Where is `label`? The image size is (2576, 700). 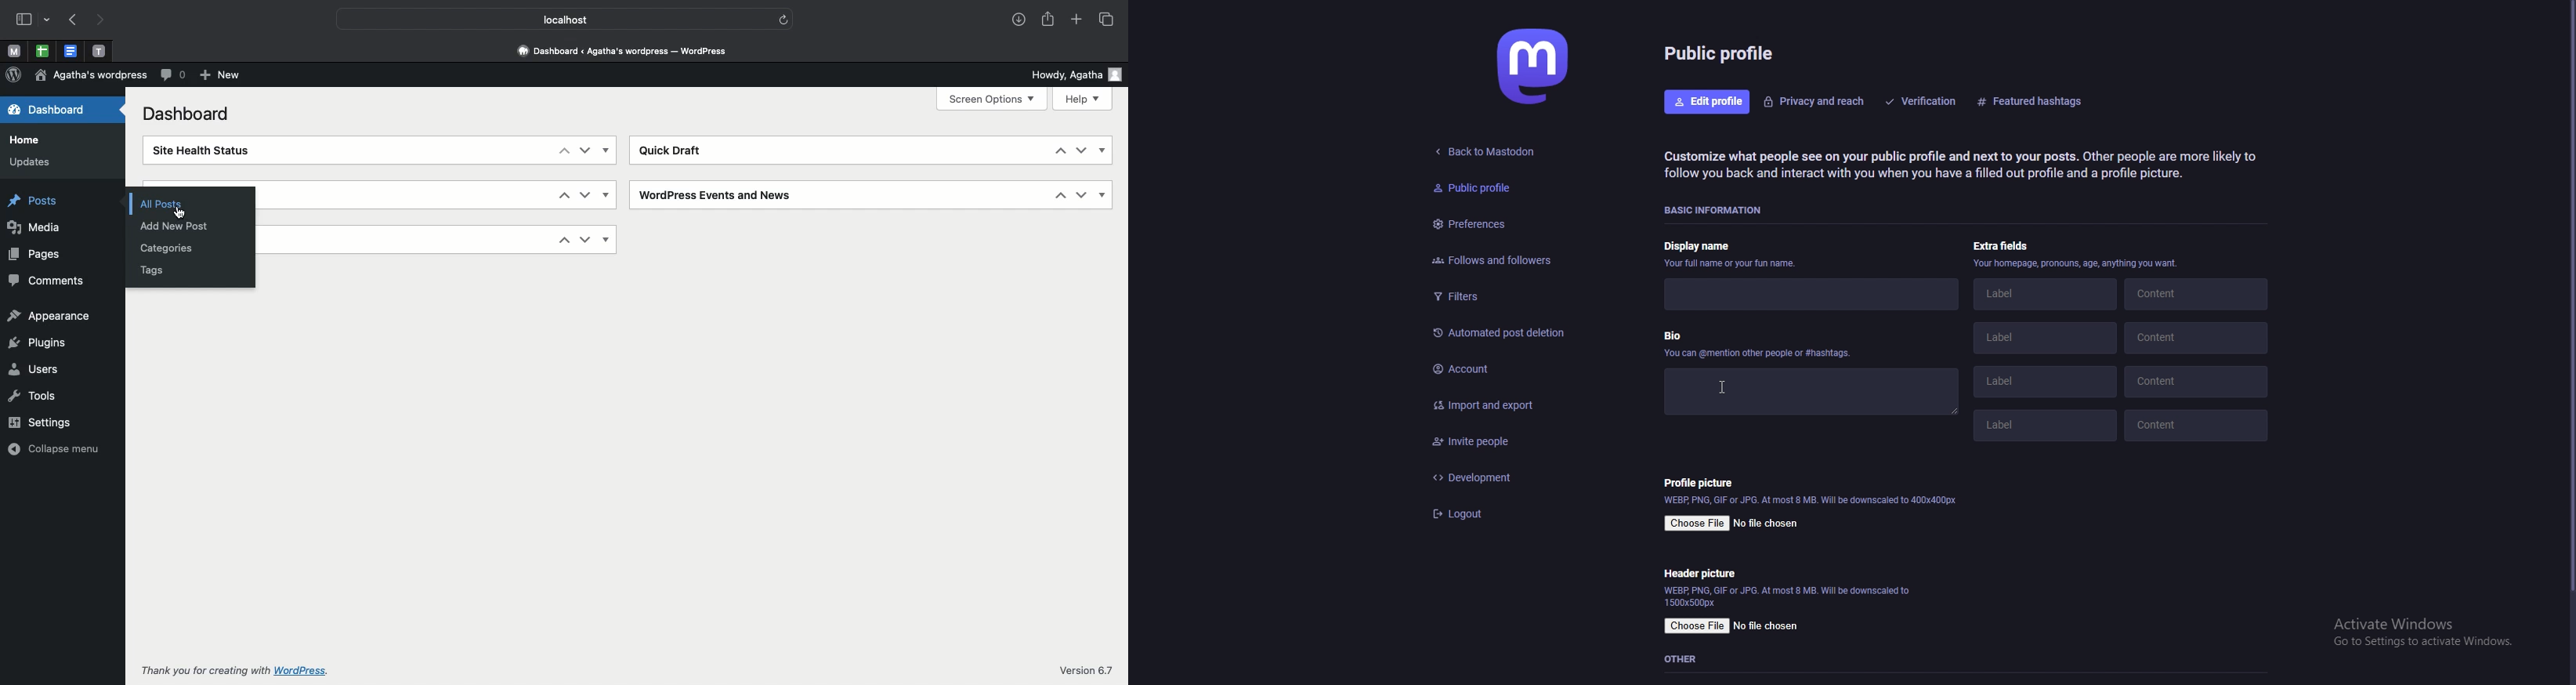
label is located at coordinates (2045, 293).